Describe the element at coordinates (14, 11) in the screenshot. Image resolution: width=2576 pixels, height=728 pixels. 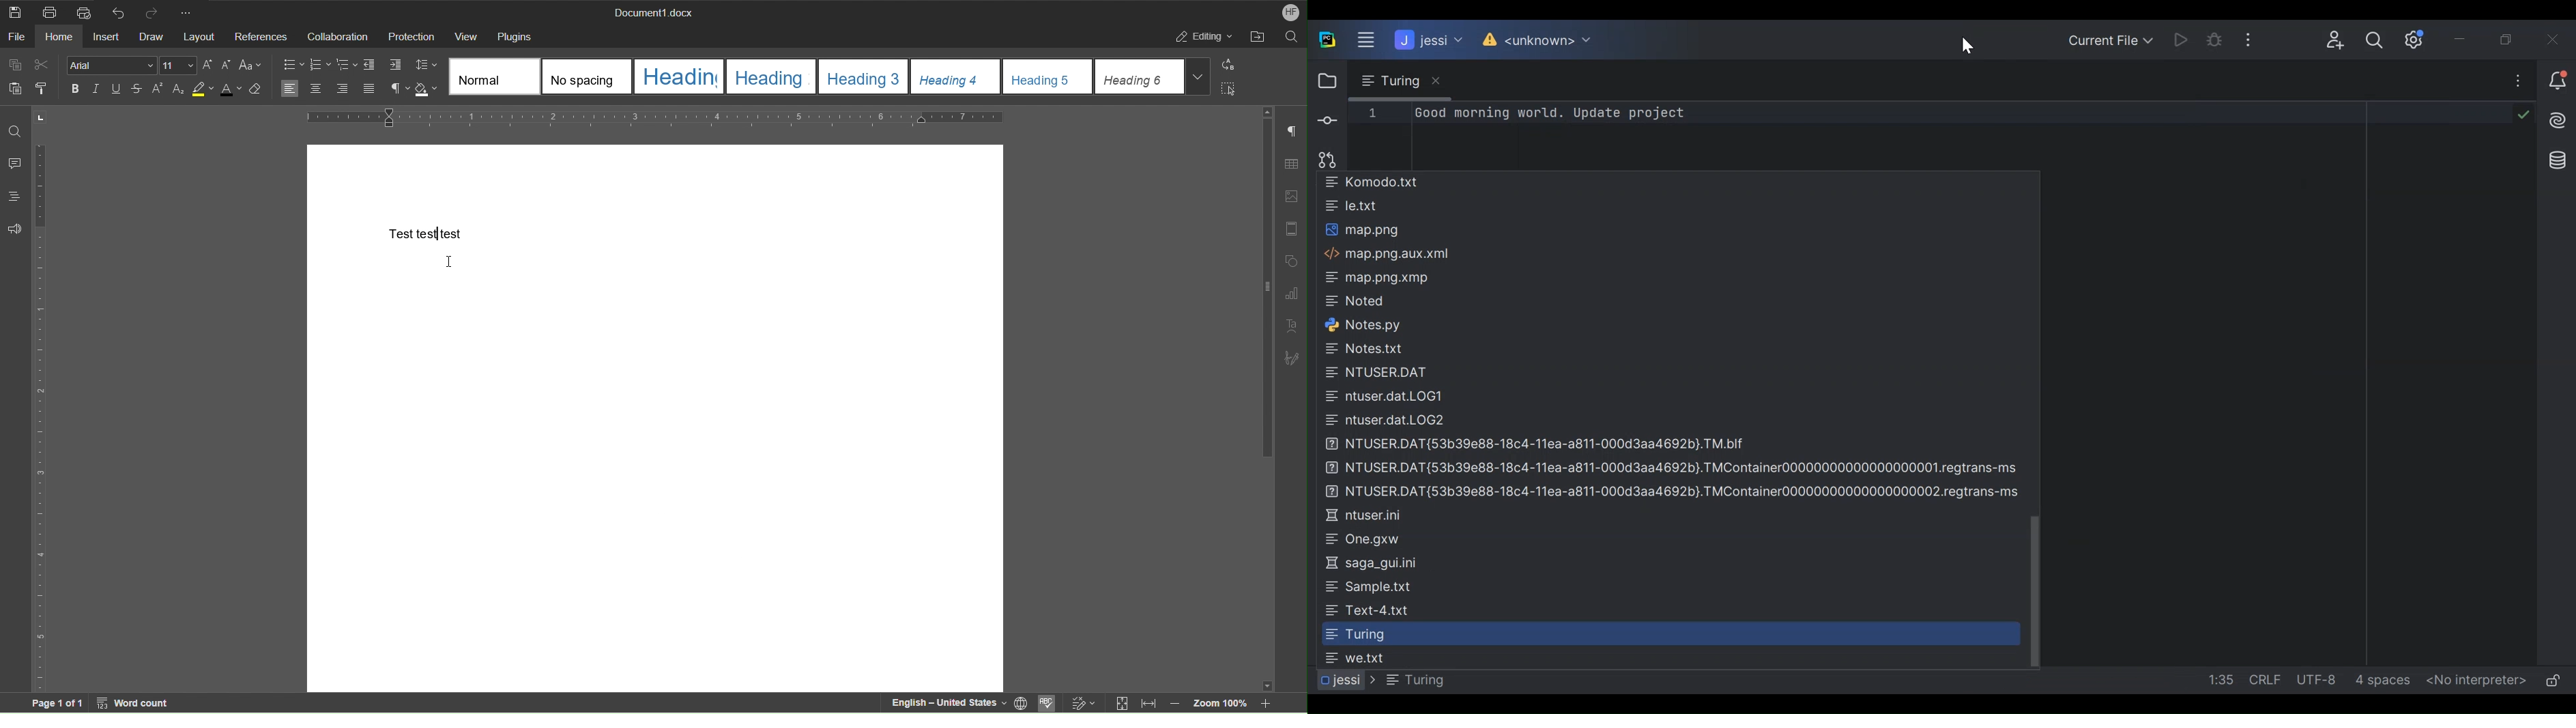
I see `Save` at that location.